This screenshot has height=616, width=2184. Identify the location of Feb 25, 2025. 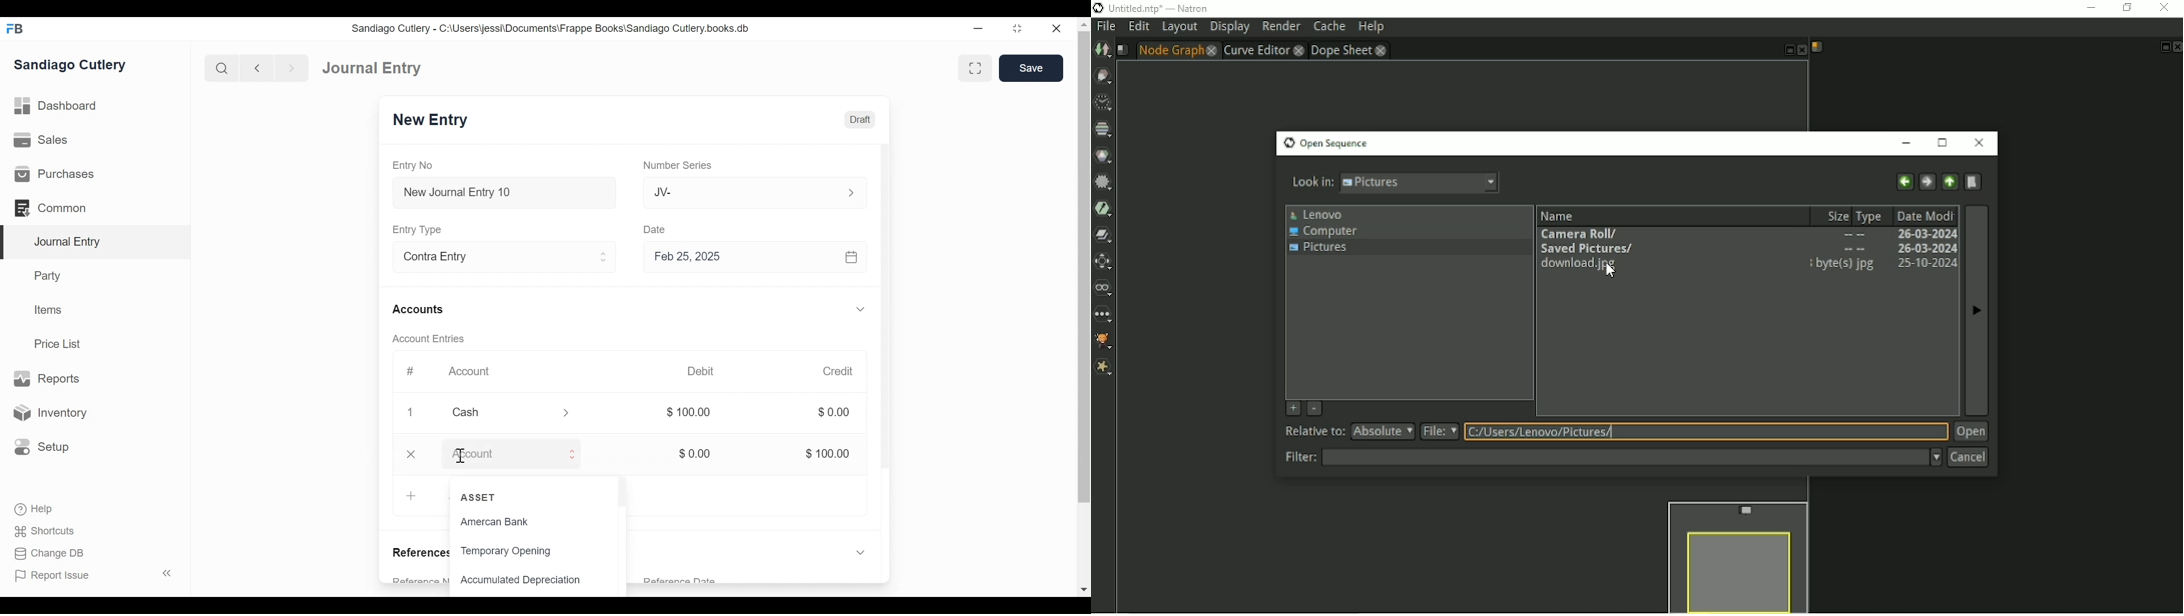
(750, 258).